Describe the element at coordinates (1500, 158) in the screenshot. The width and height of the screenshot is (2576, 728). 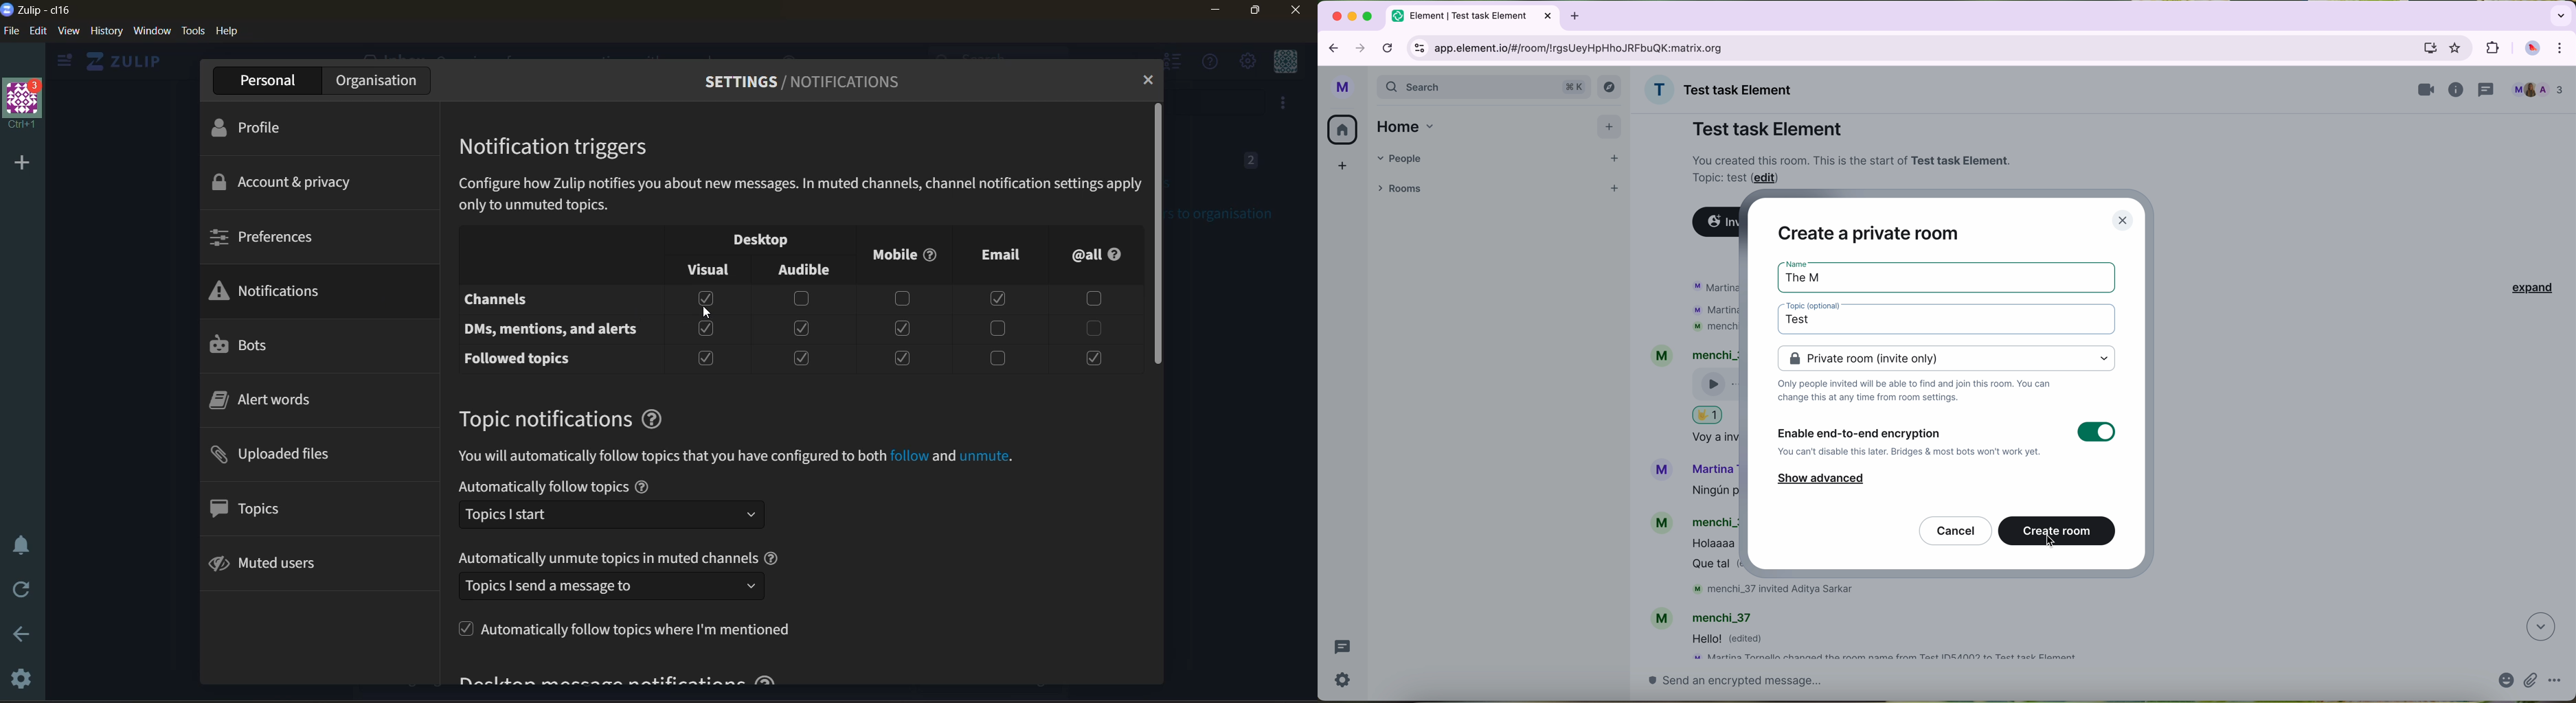
I see `people tab` at that location.